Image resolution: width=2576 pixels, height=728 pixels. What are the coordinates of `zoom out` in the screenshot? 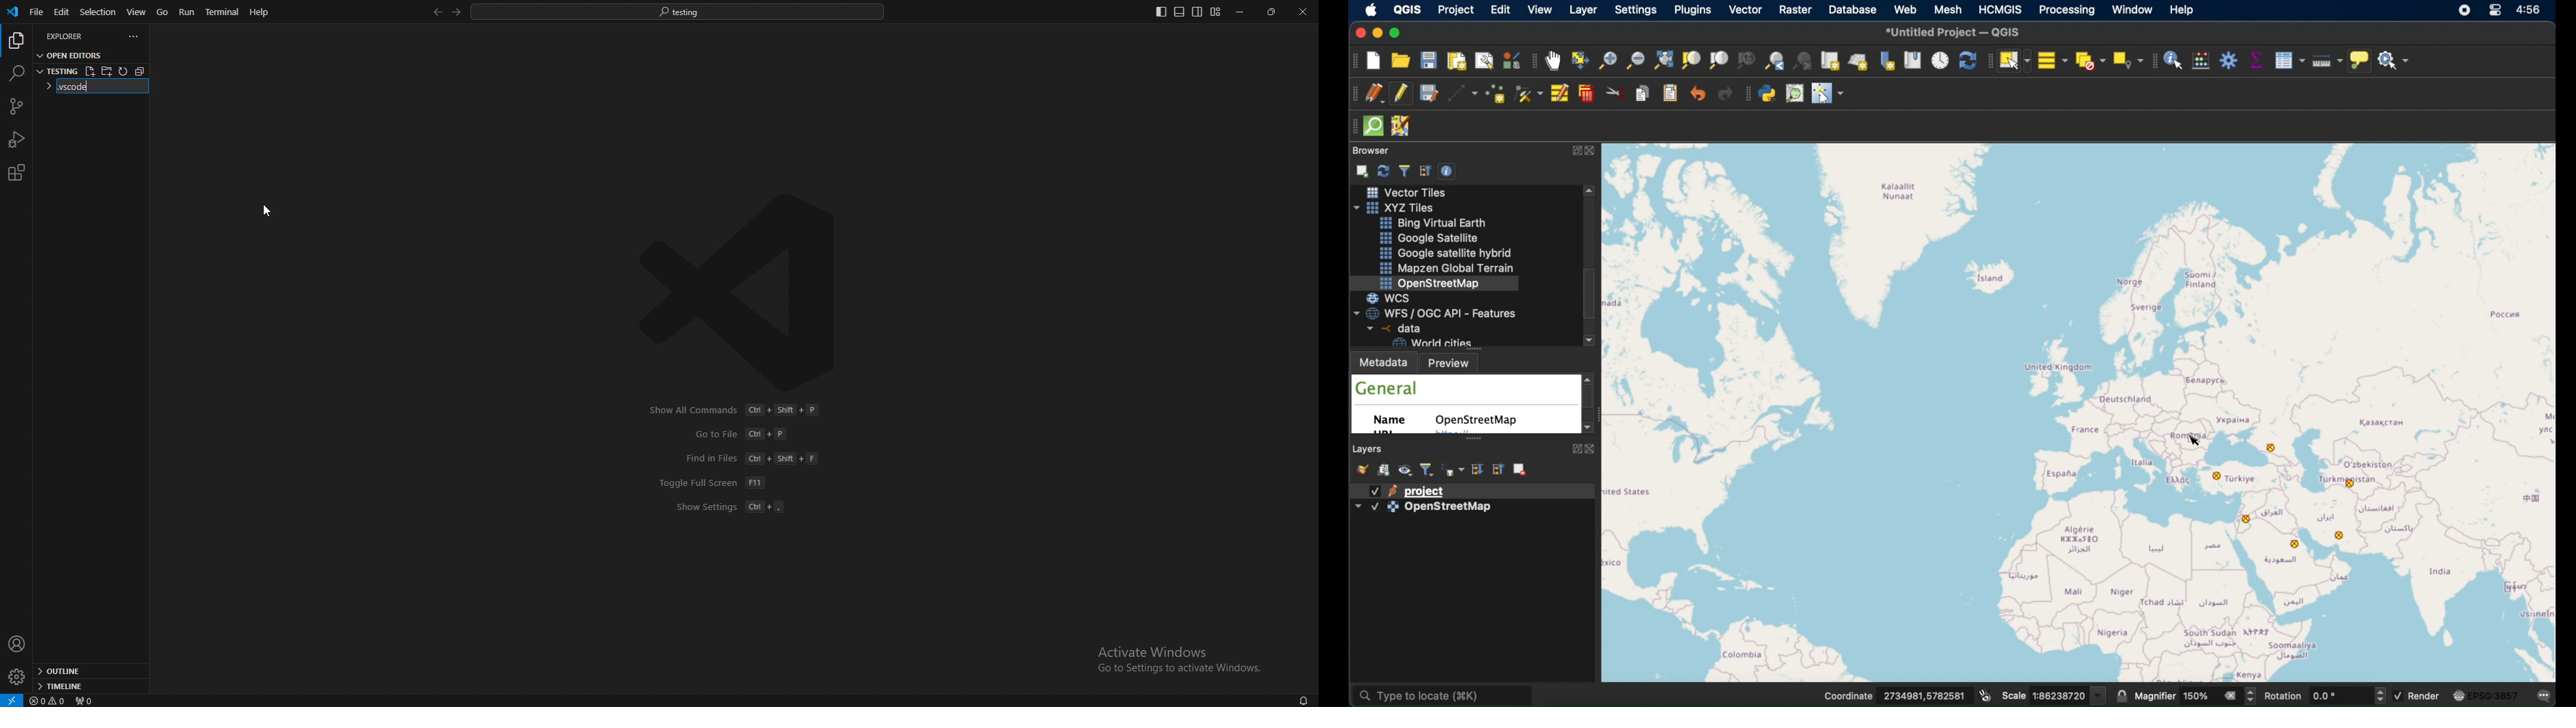 It's located at (1634, 60).